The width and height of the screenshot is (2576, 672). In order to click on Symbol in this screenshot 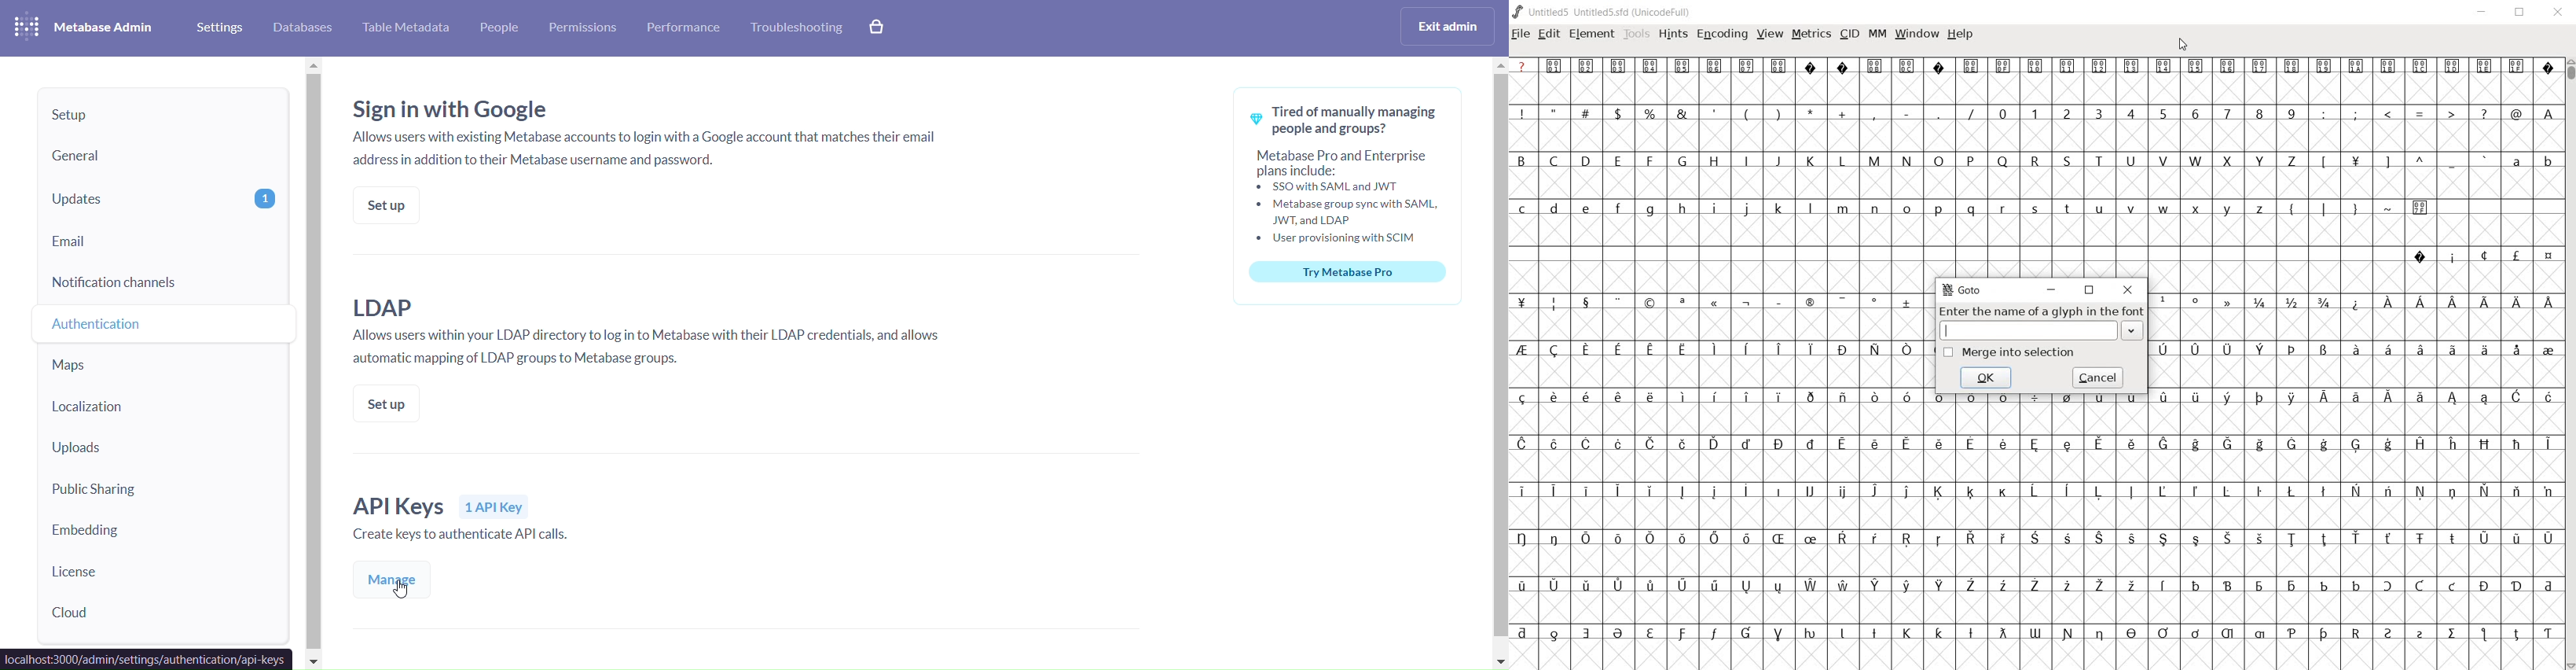, I will do `click(2485, 635)`.